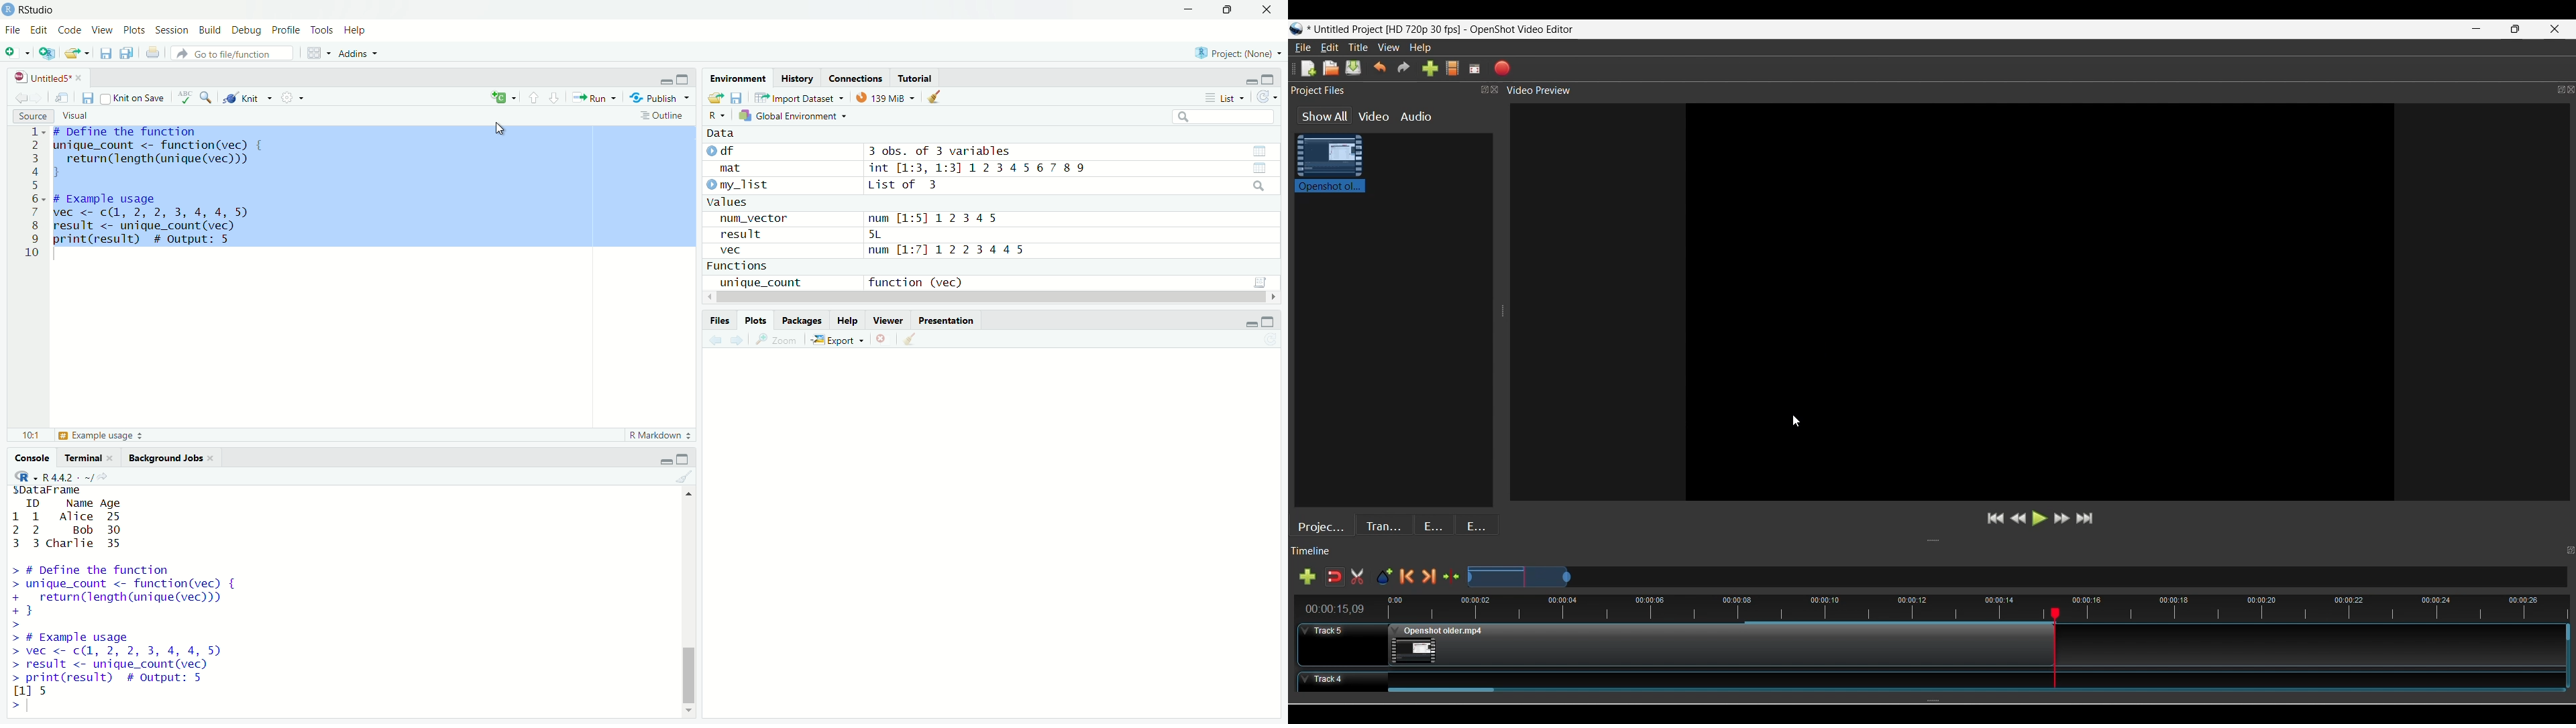  Describe the element at coordinates (739, 79) in the screenshot. I see `Environment` at that location.